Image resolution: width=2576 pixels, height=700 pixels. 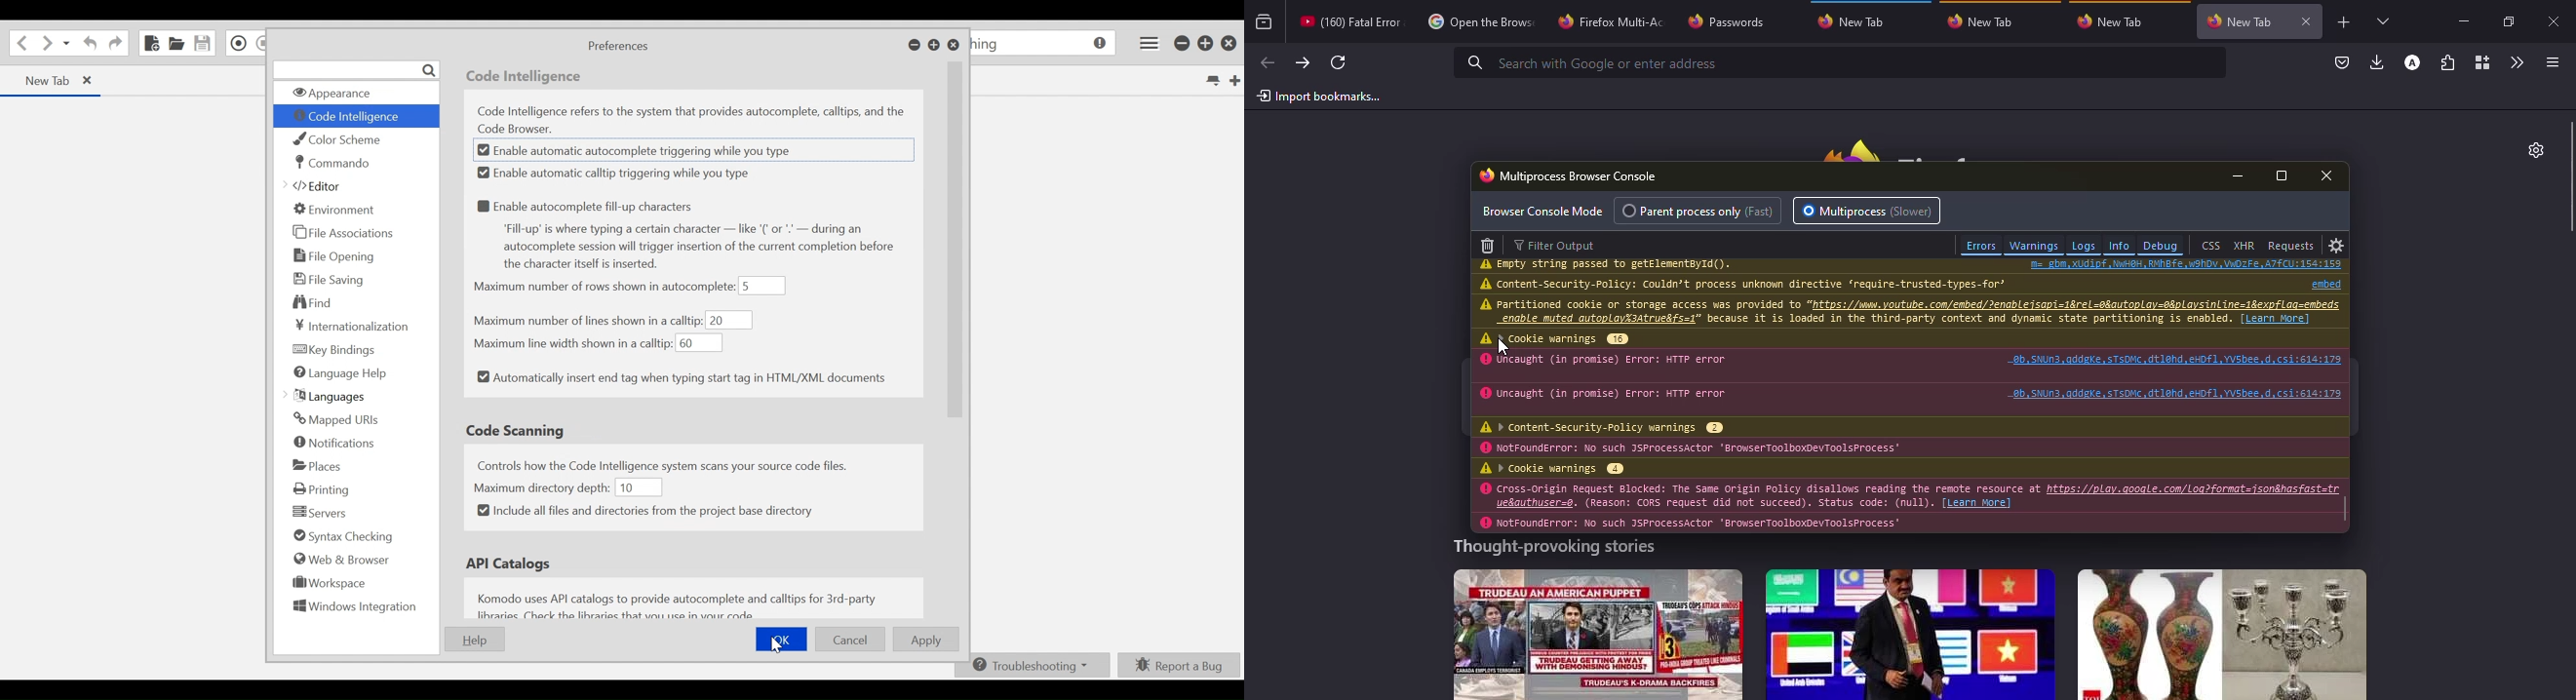 I want to click on extensions, so click(x=2449, y=62).